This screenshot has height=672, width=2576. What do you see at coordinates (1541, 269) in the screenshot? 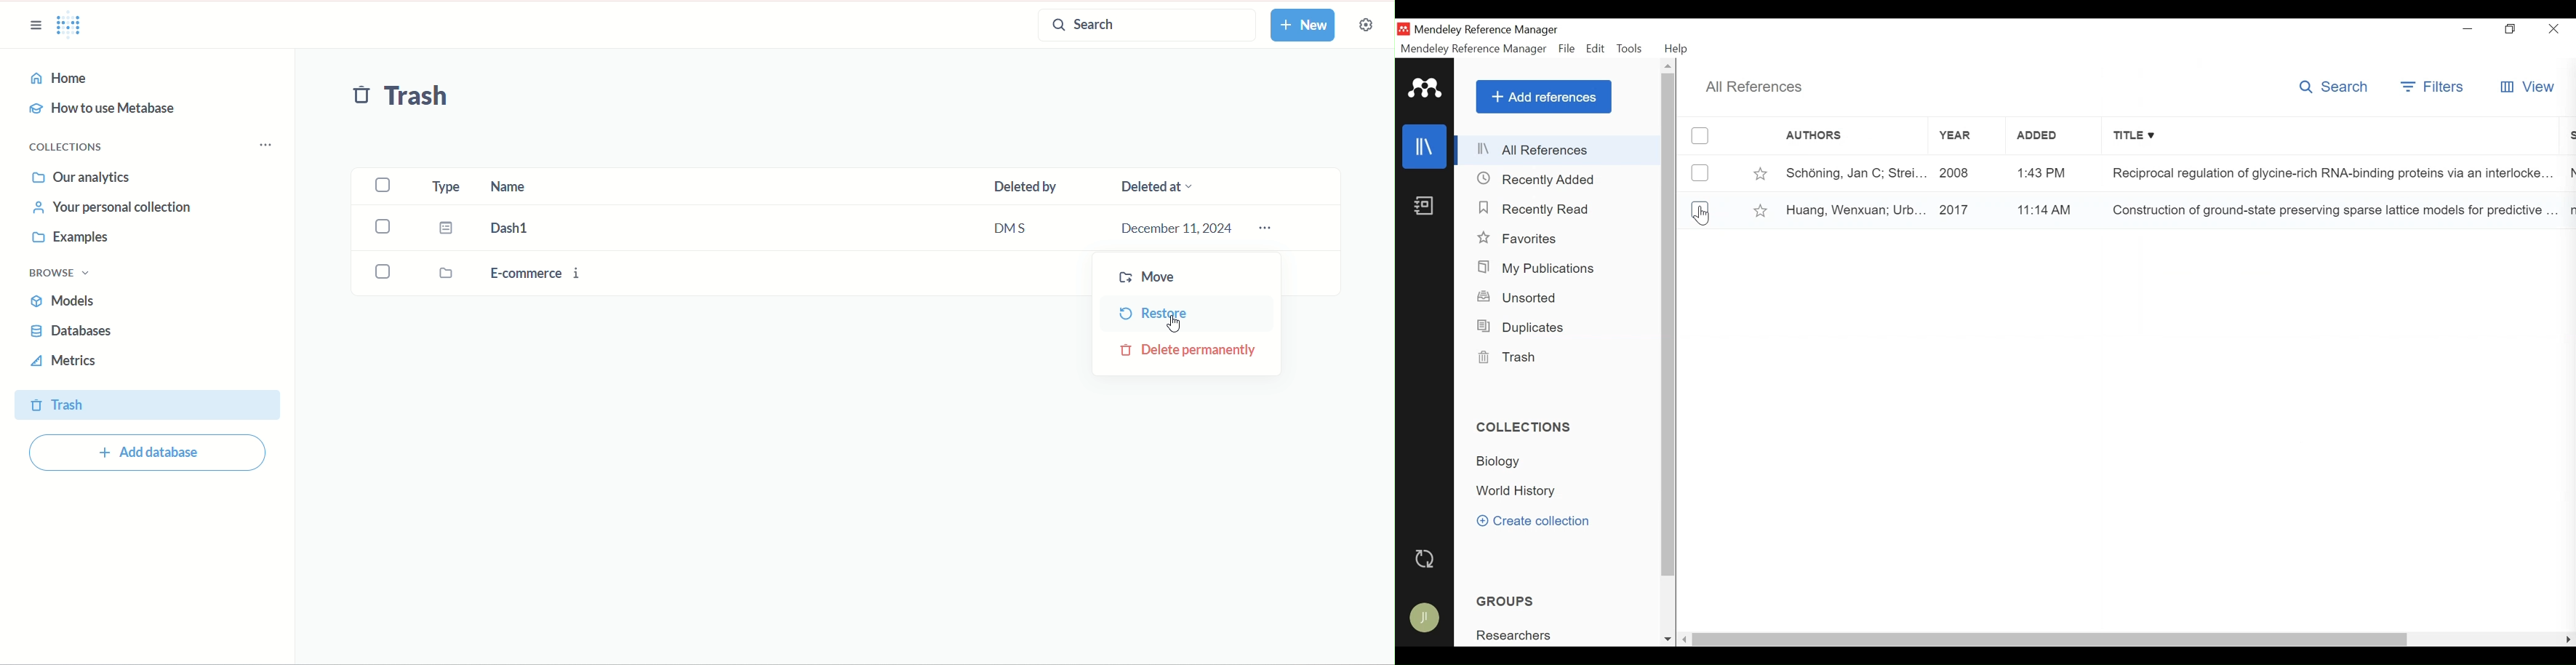
I see `My Publications` at bounding box center [1541, 269].